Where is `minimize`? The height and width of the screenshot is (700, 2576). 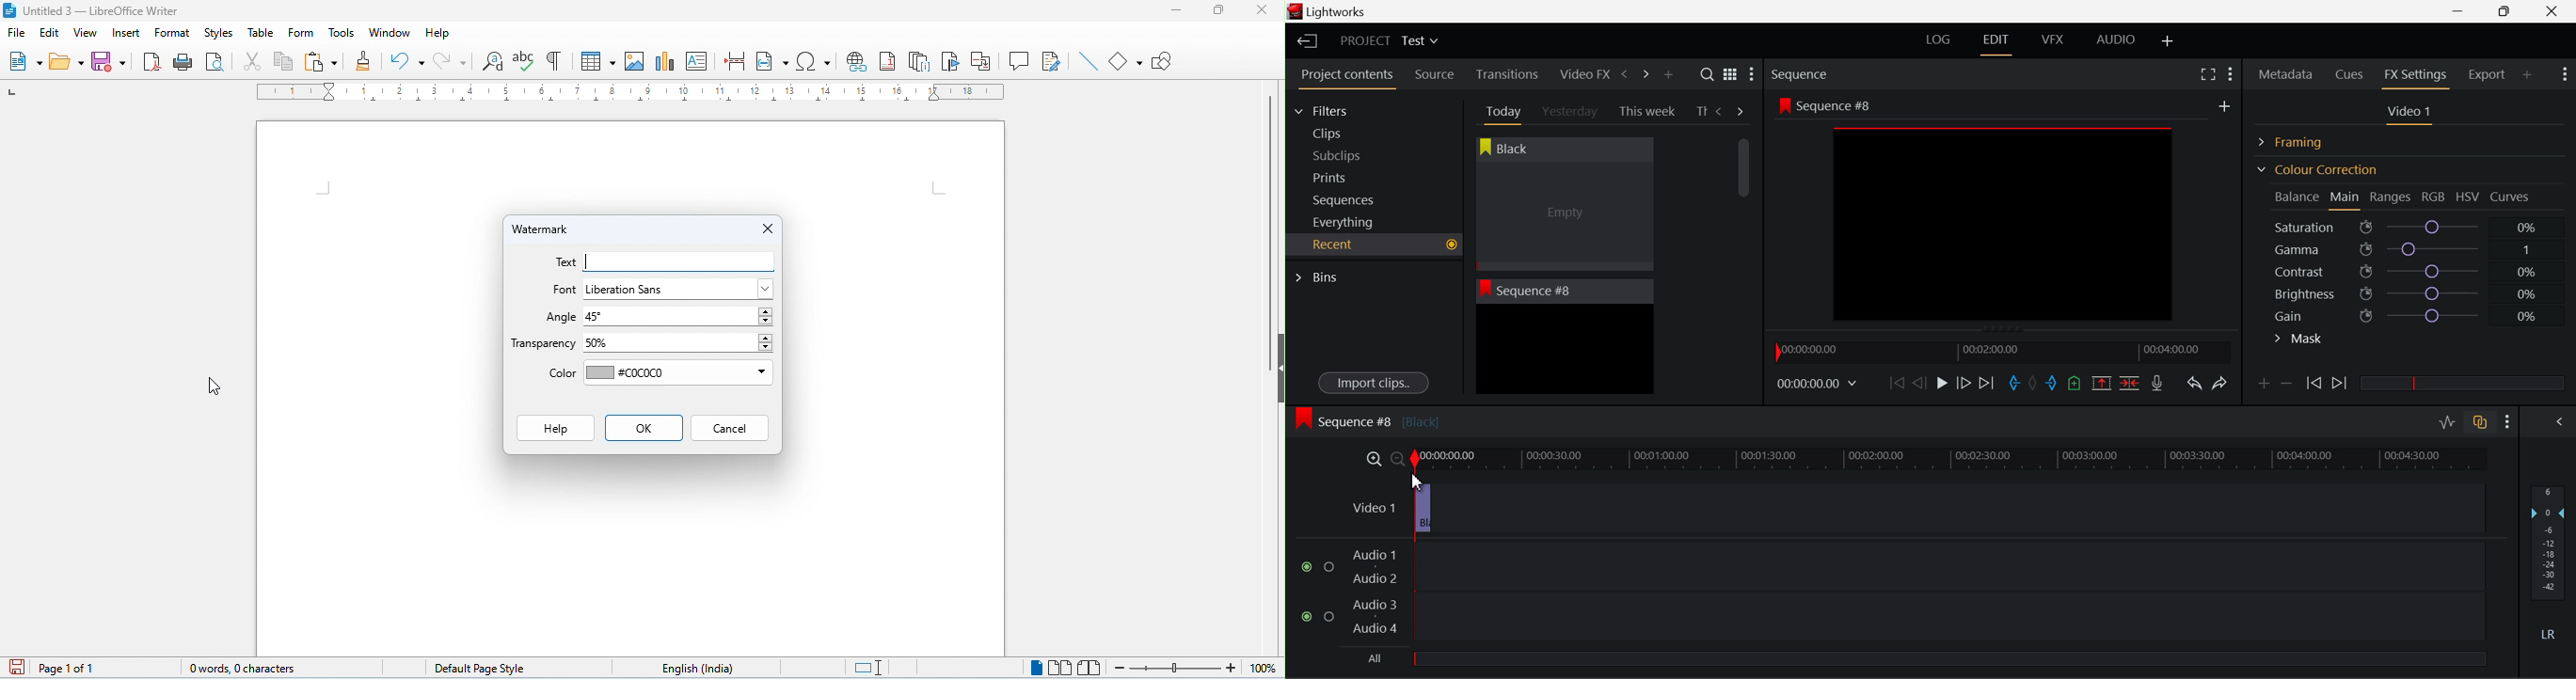 minimize is located at coordinates (1177, 11).